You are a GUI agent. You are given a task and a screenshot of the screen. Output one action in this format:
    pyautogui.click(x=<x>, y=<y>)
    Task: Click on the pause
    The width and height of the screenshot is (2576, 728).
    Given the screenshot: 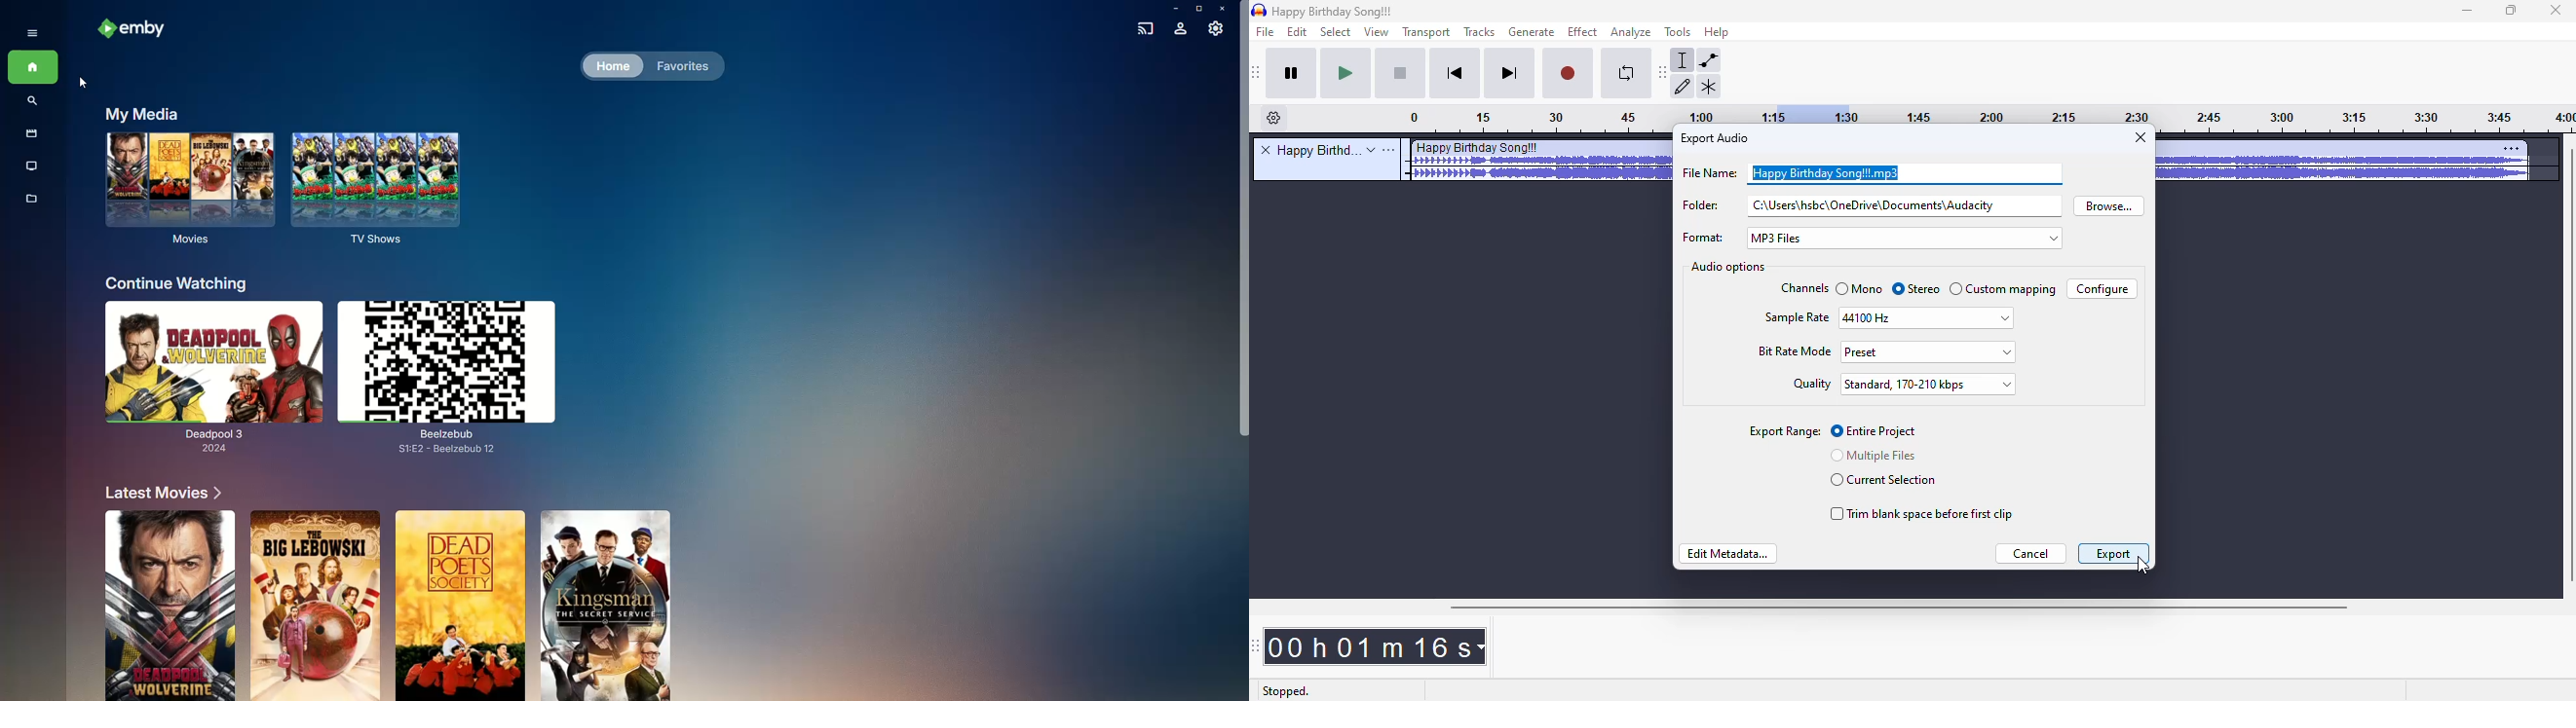 What is the action you would take?
    pyautogui.click(x=1293, y=74)
    